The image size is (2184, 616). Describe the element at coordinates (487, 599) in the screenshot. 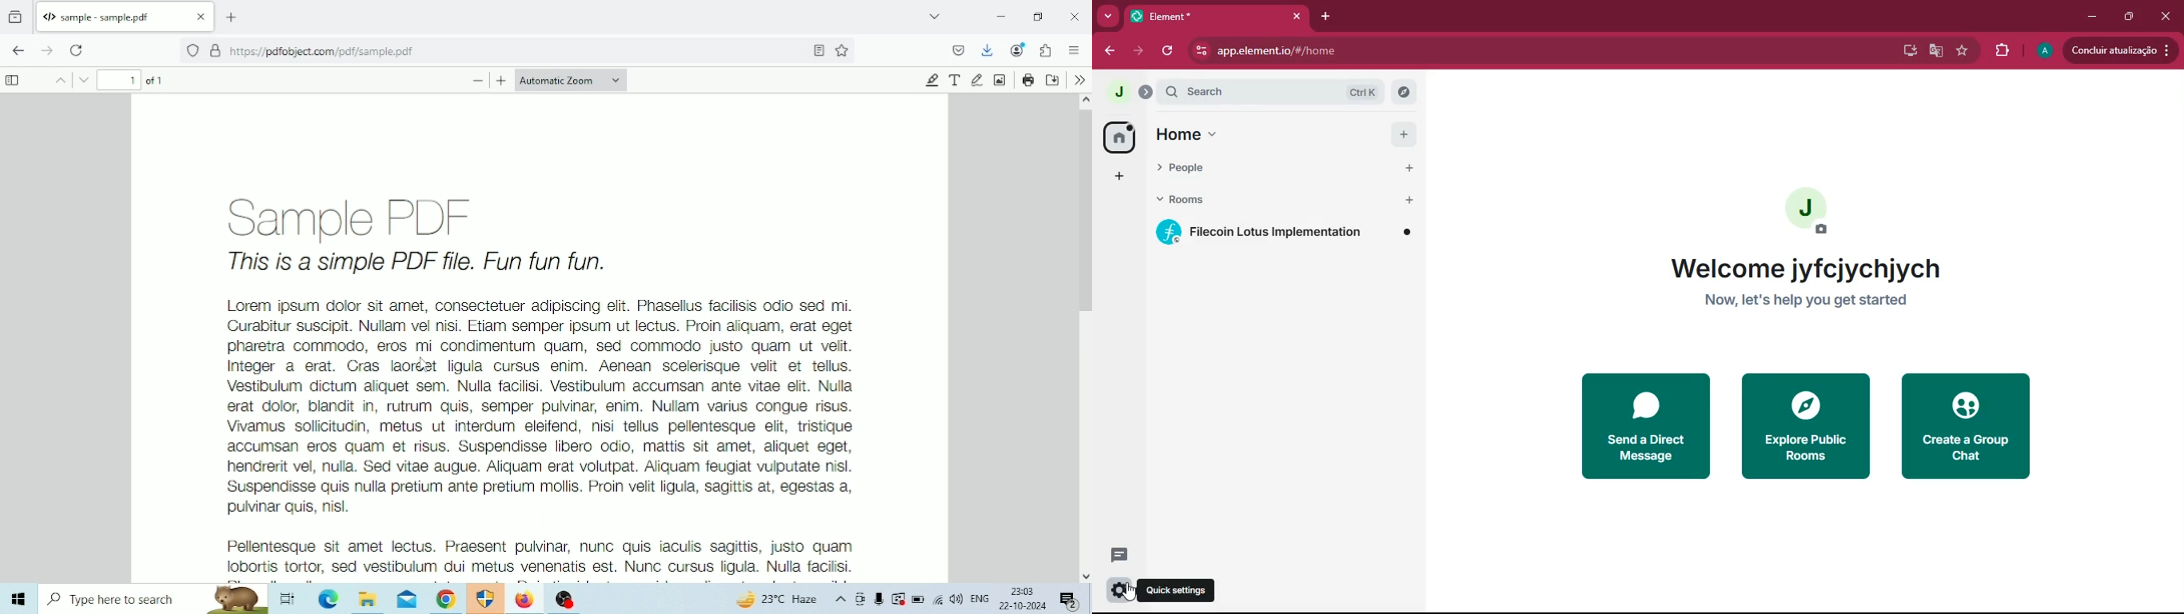

I see `Windows Defender` at that location.